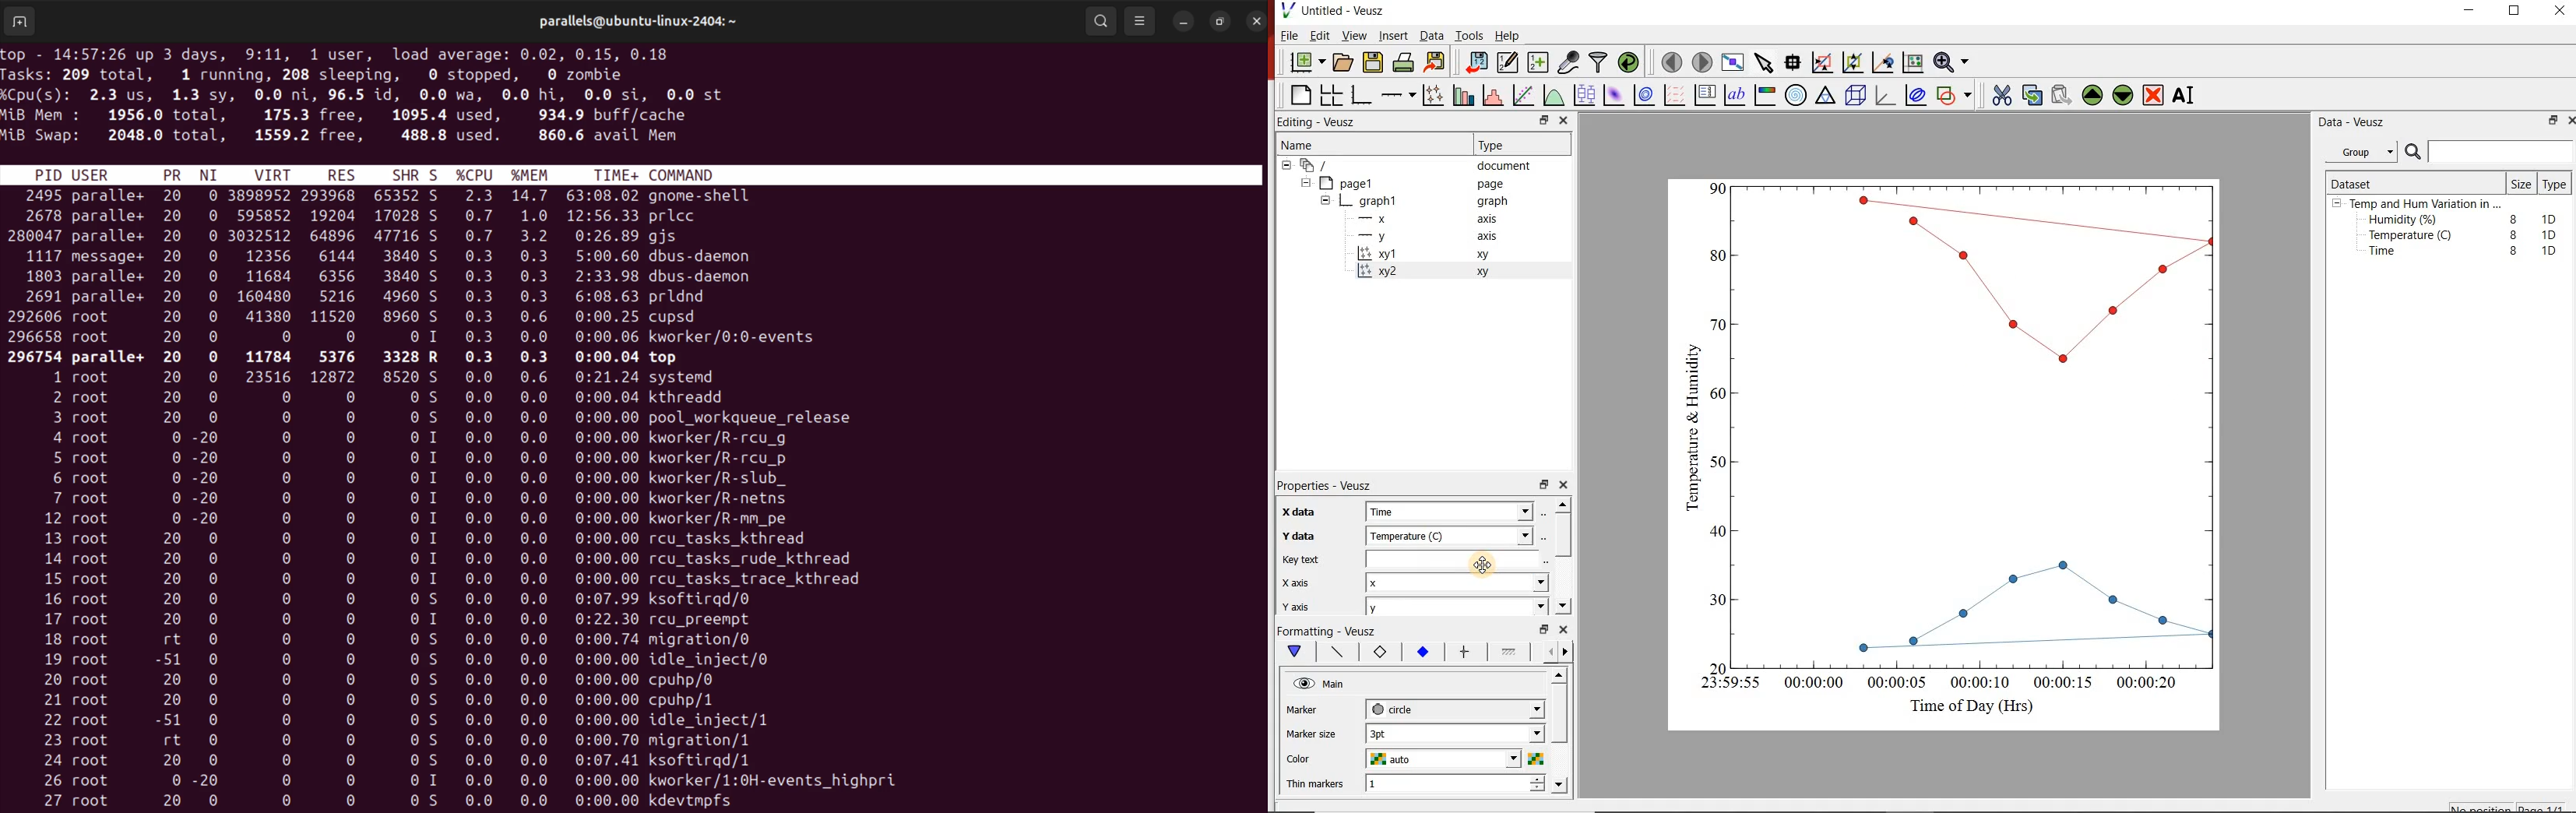 This screenshot has height=840, width=2576. I want to click on ternary graph, so click(1827, 97).